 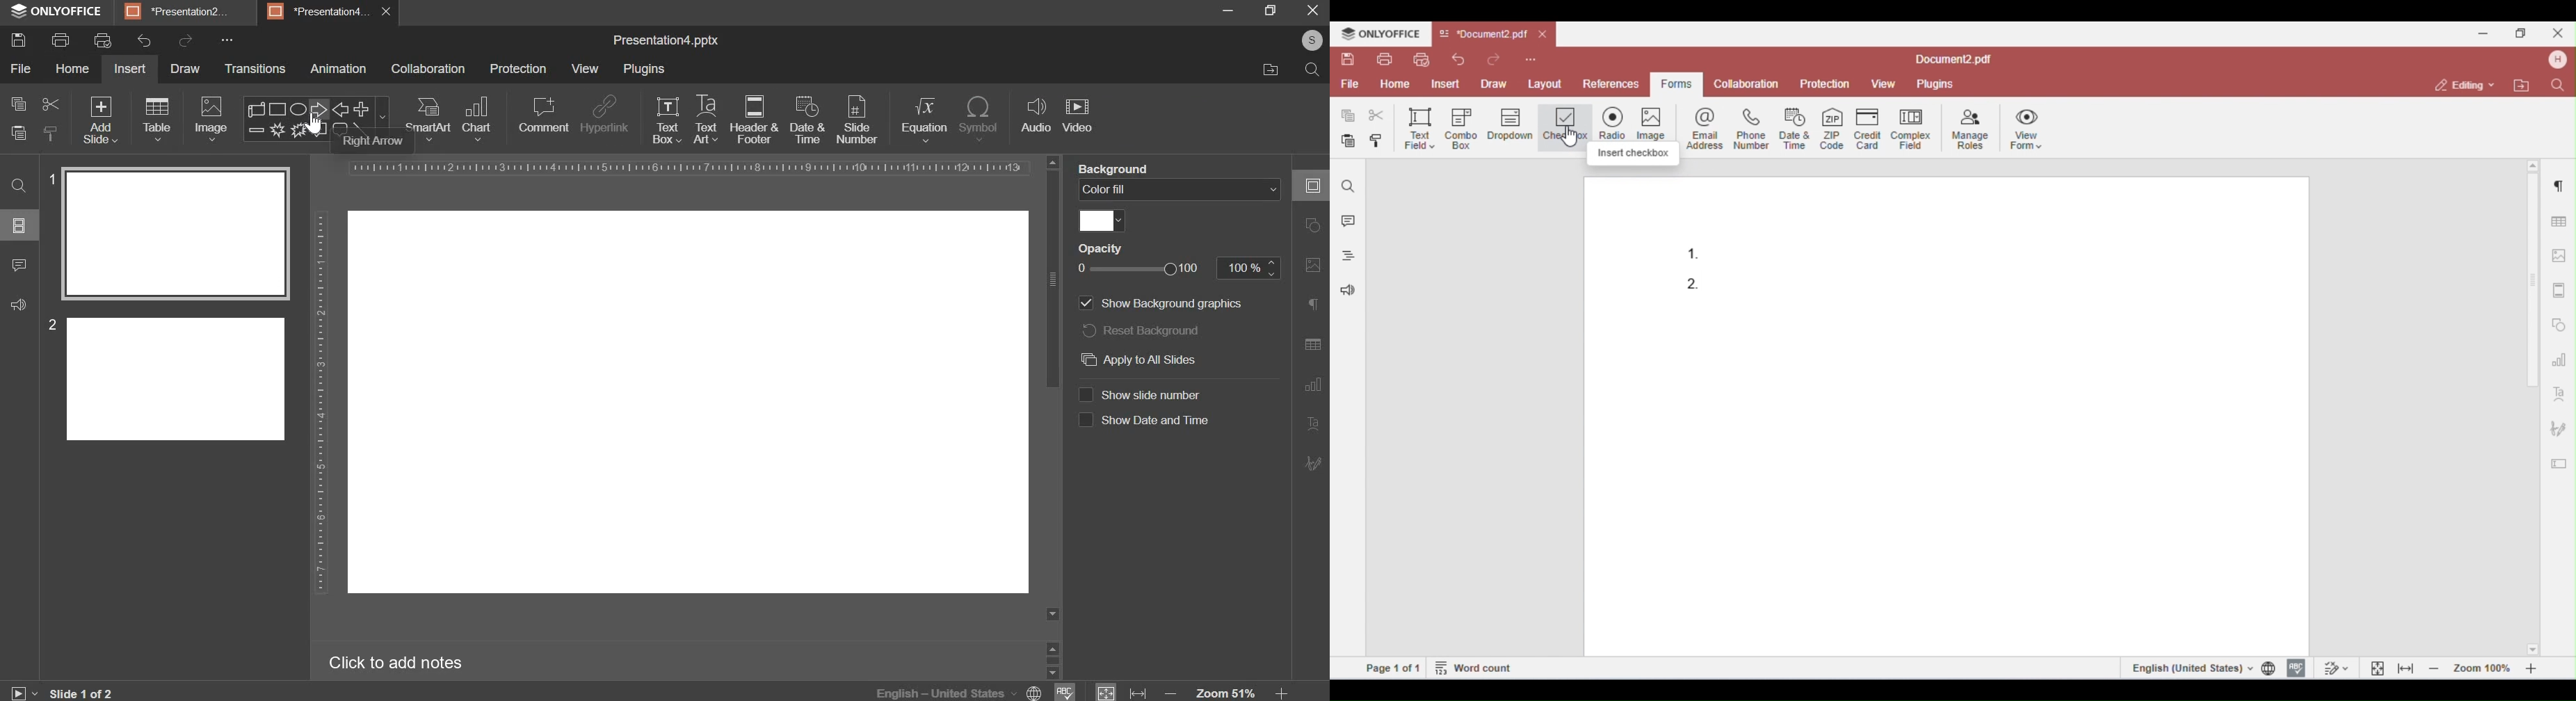 I want to click on plugins, so click(x=643, y=70).